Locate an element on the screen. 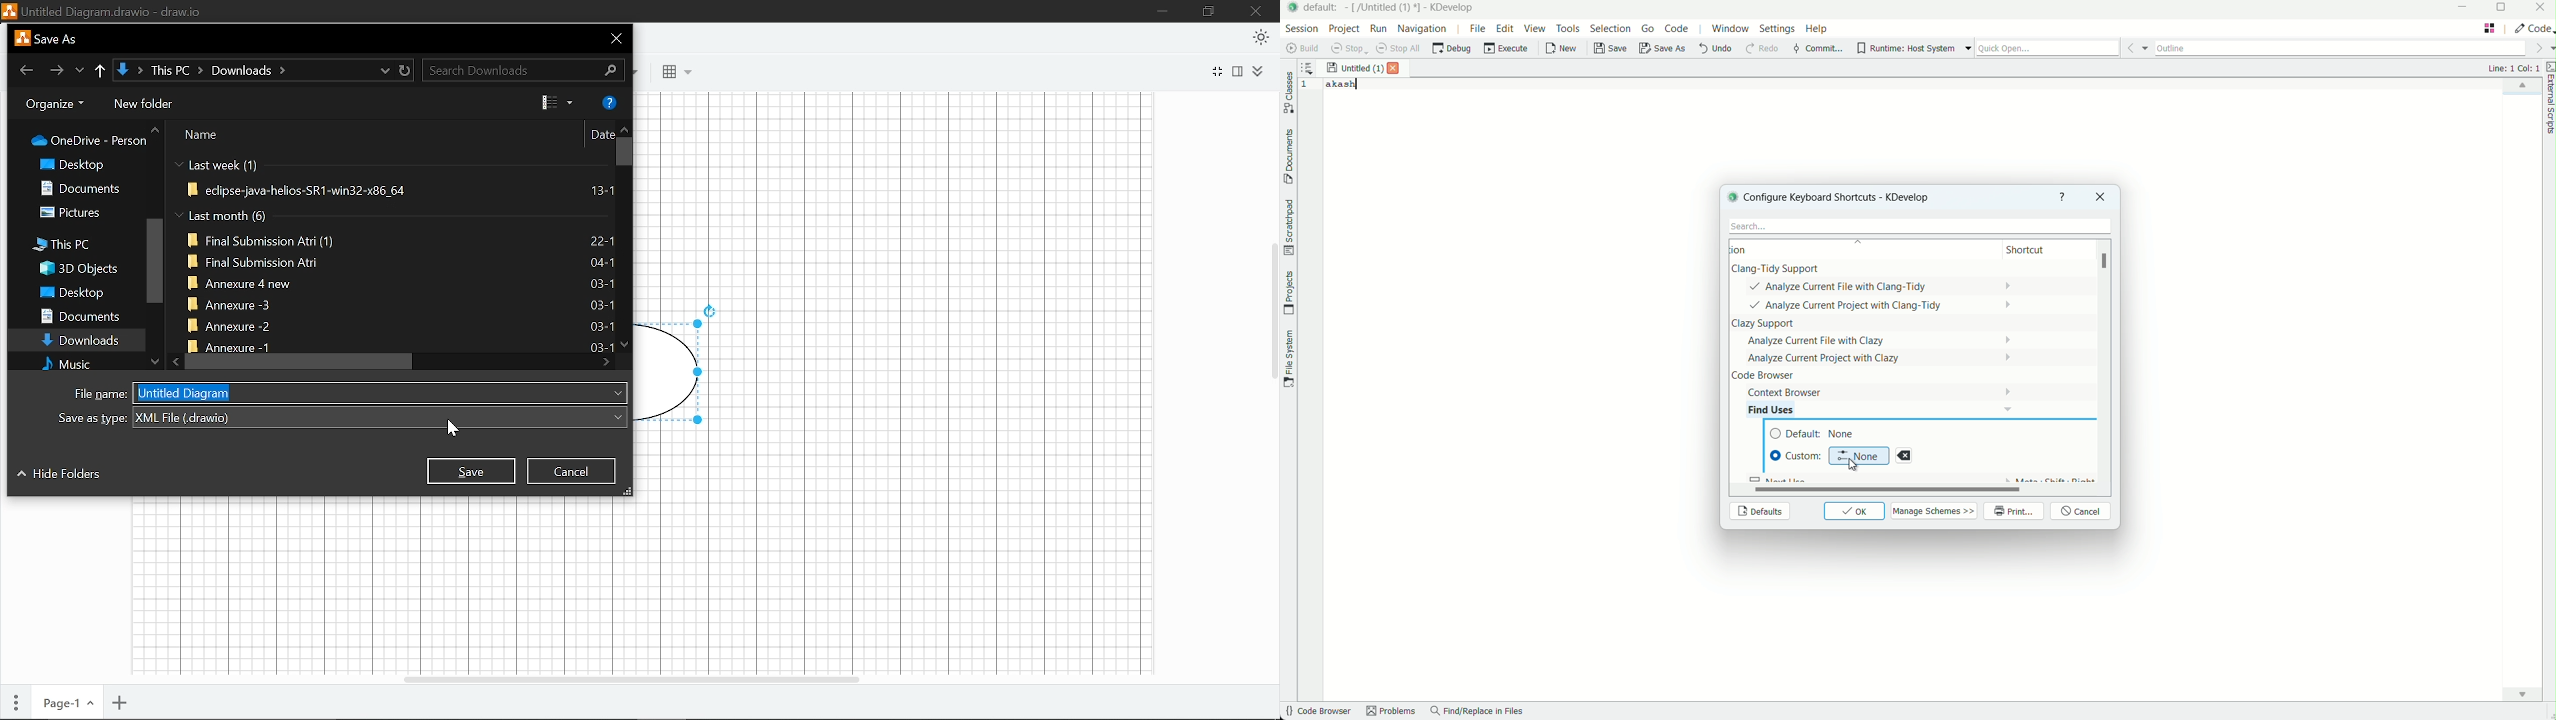 The height and width of the screenshot is (728, 2576). File name is located at coordinates (350, 392).